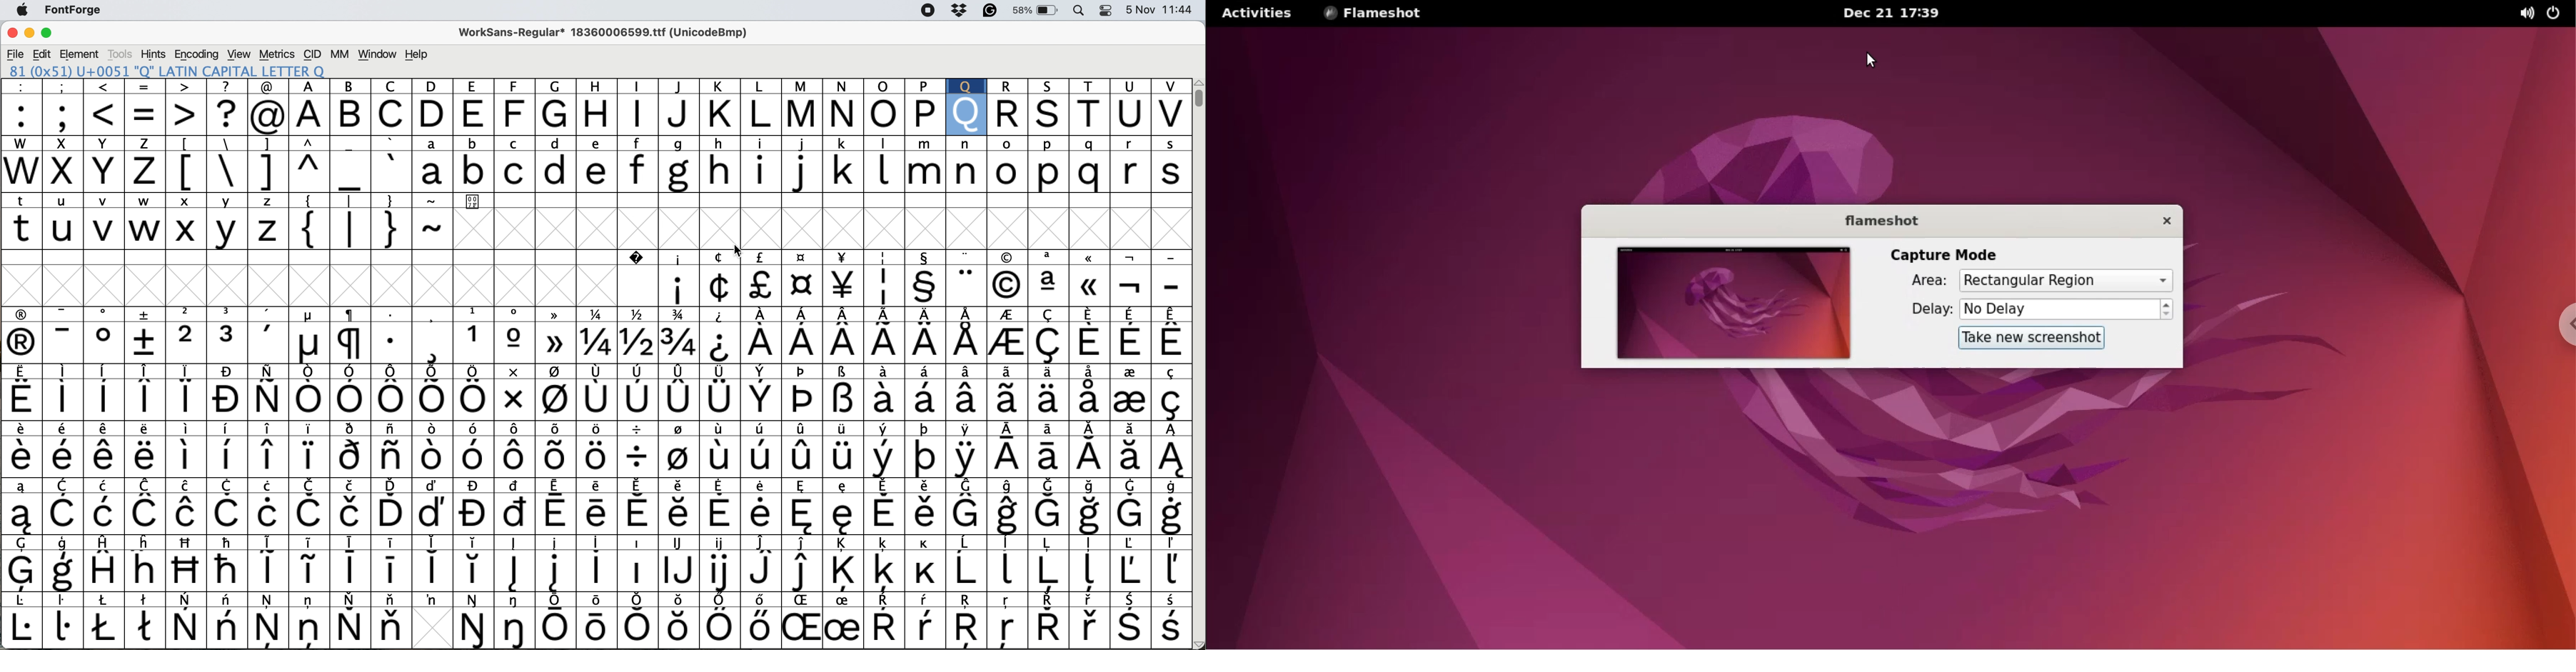  I want to click on help, so click(415, 54).